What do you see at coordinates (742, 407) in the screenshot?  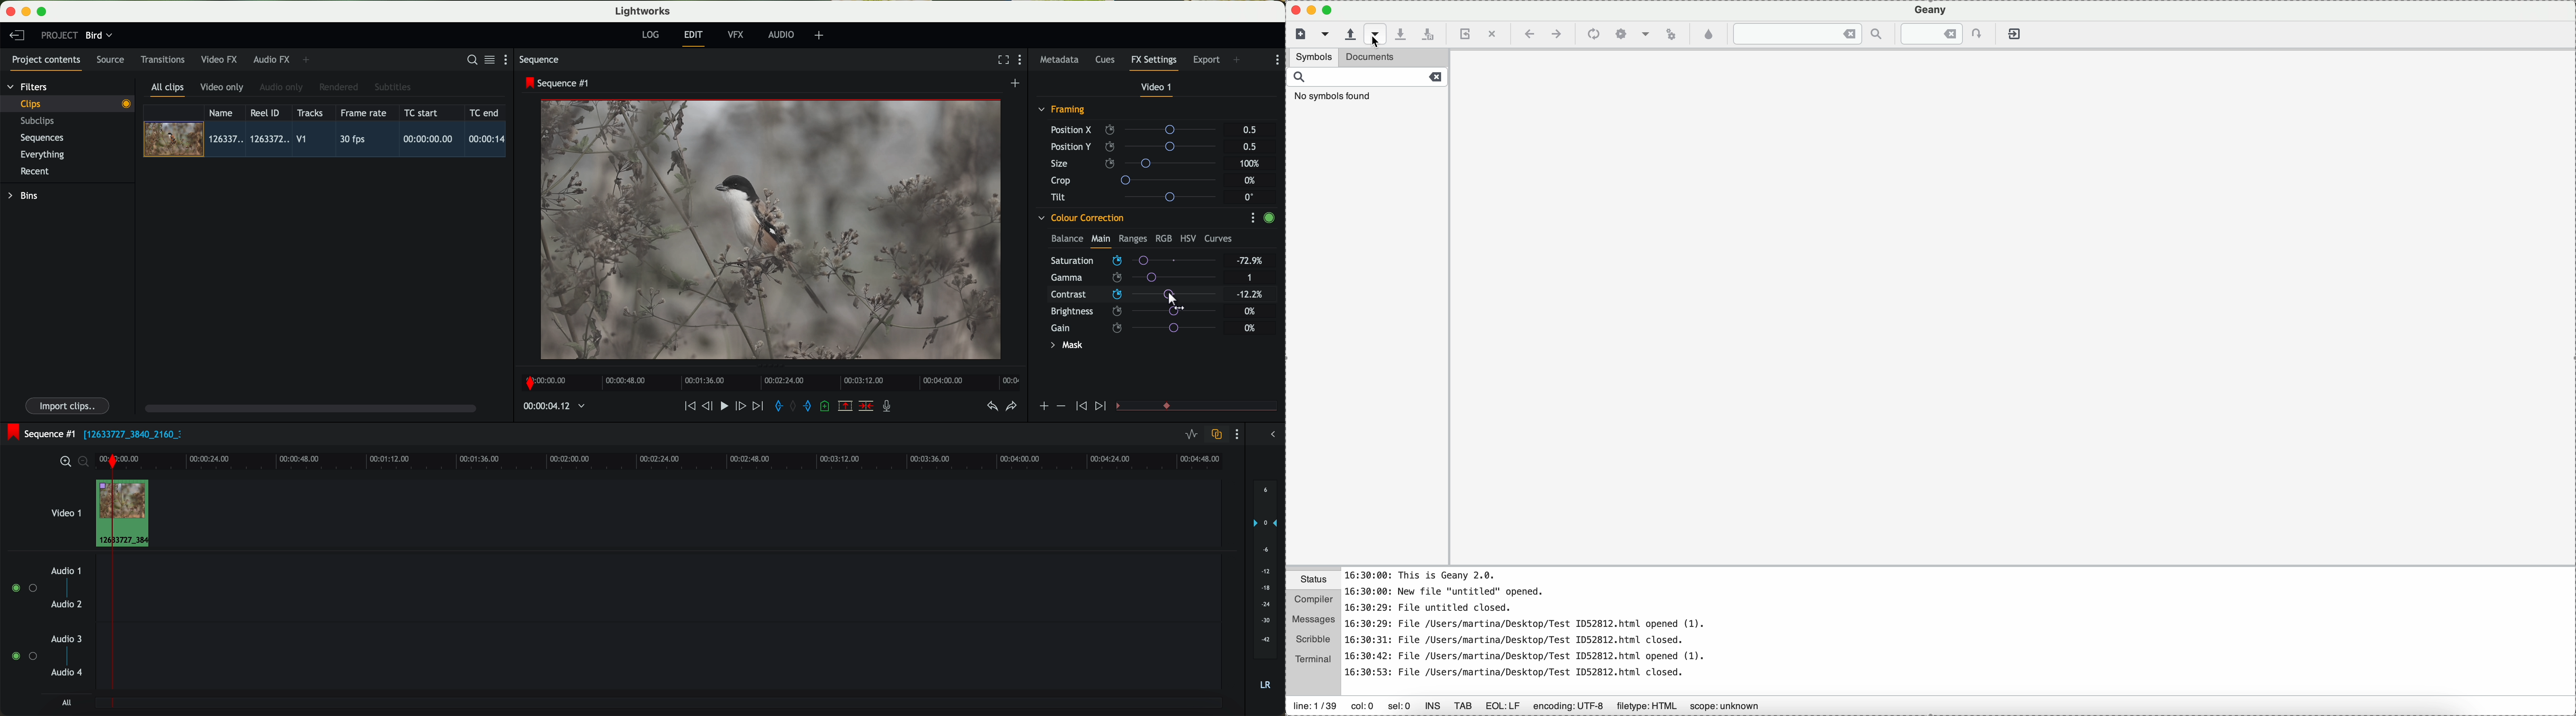 I see `nudge one frame foward` at bounding box center [742, 407].